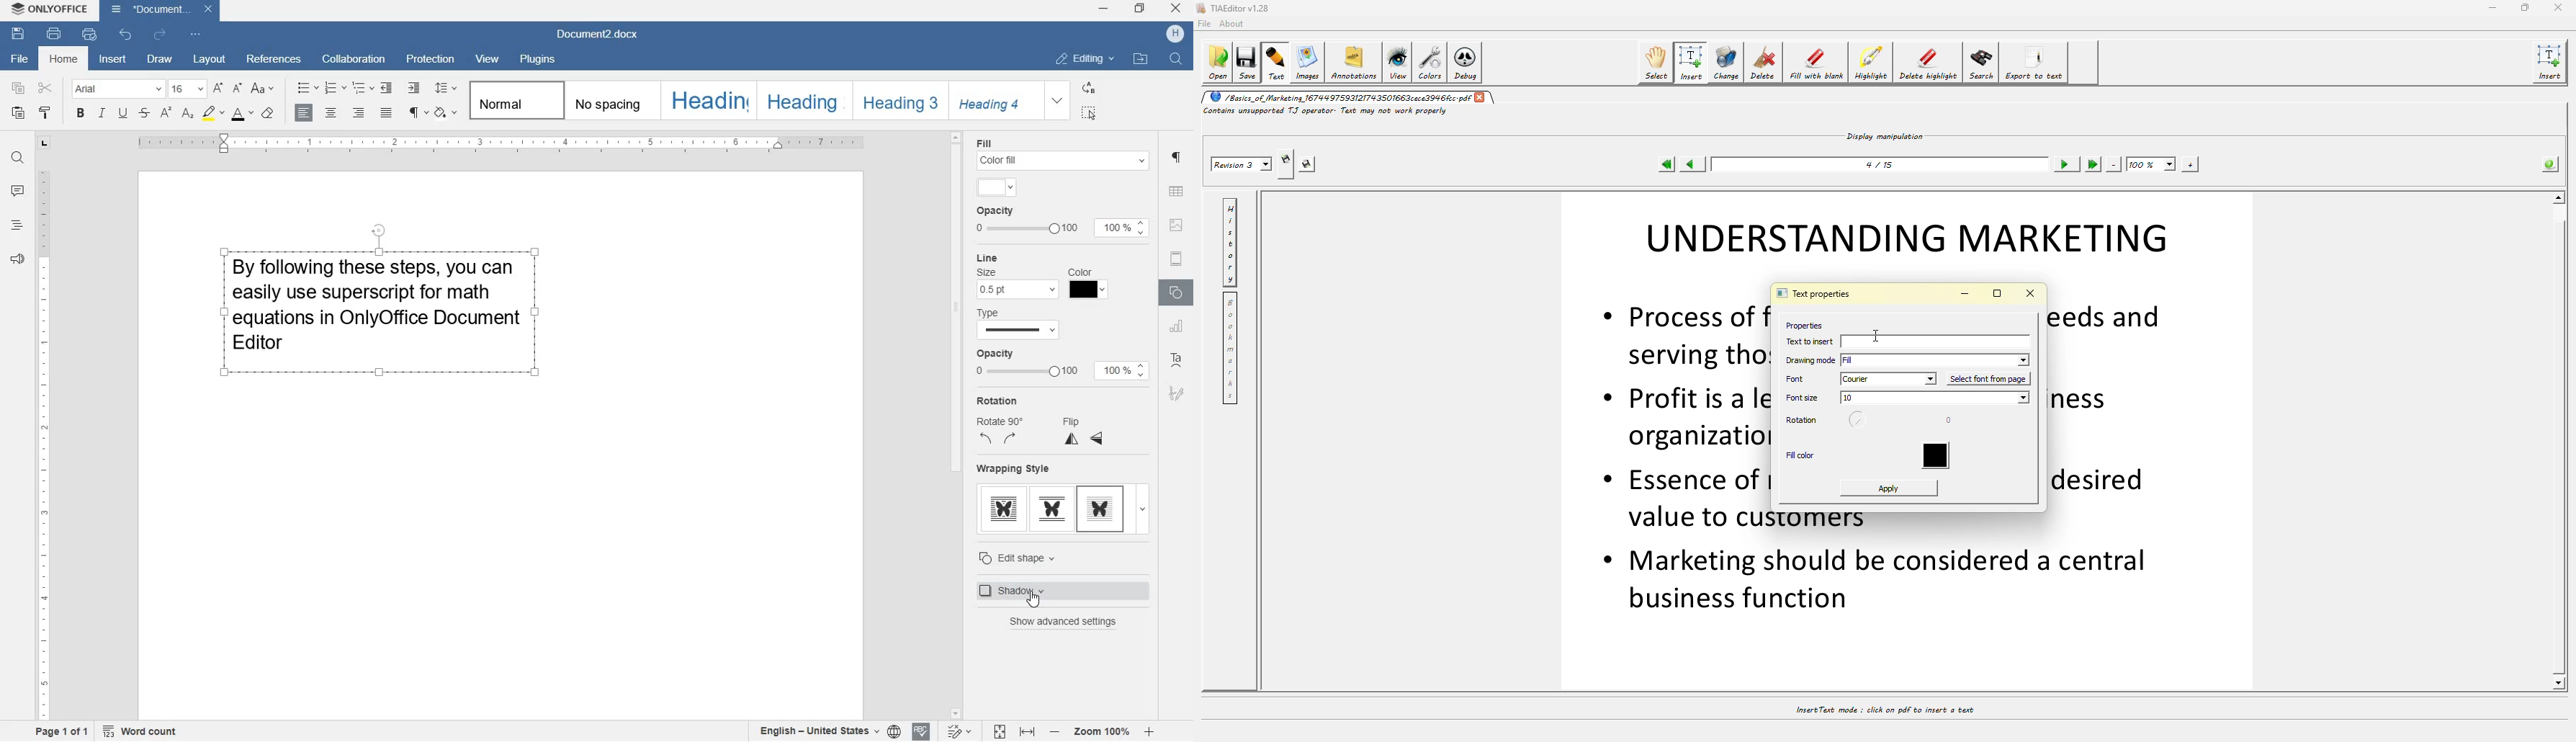 The image size is (2576, 756). Describe the element at coordinates (1025, 364) in the screenshot. I see `opacity` at that location.